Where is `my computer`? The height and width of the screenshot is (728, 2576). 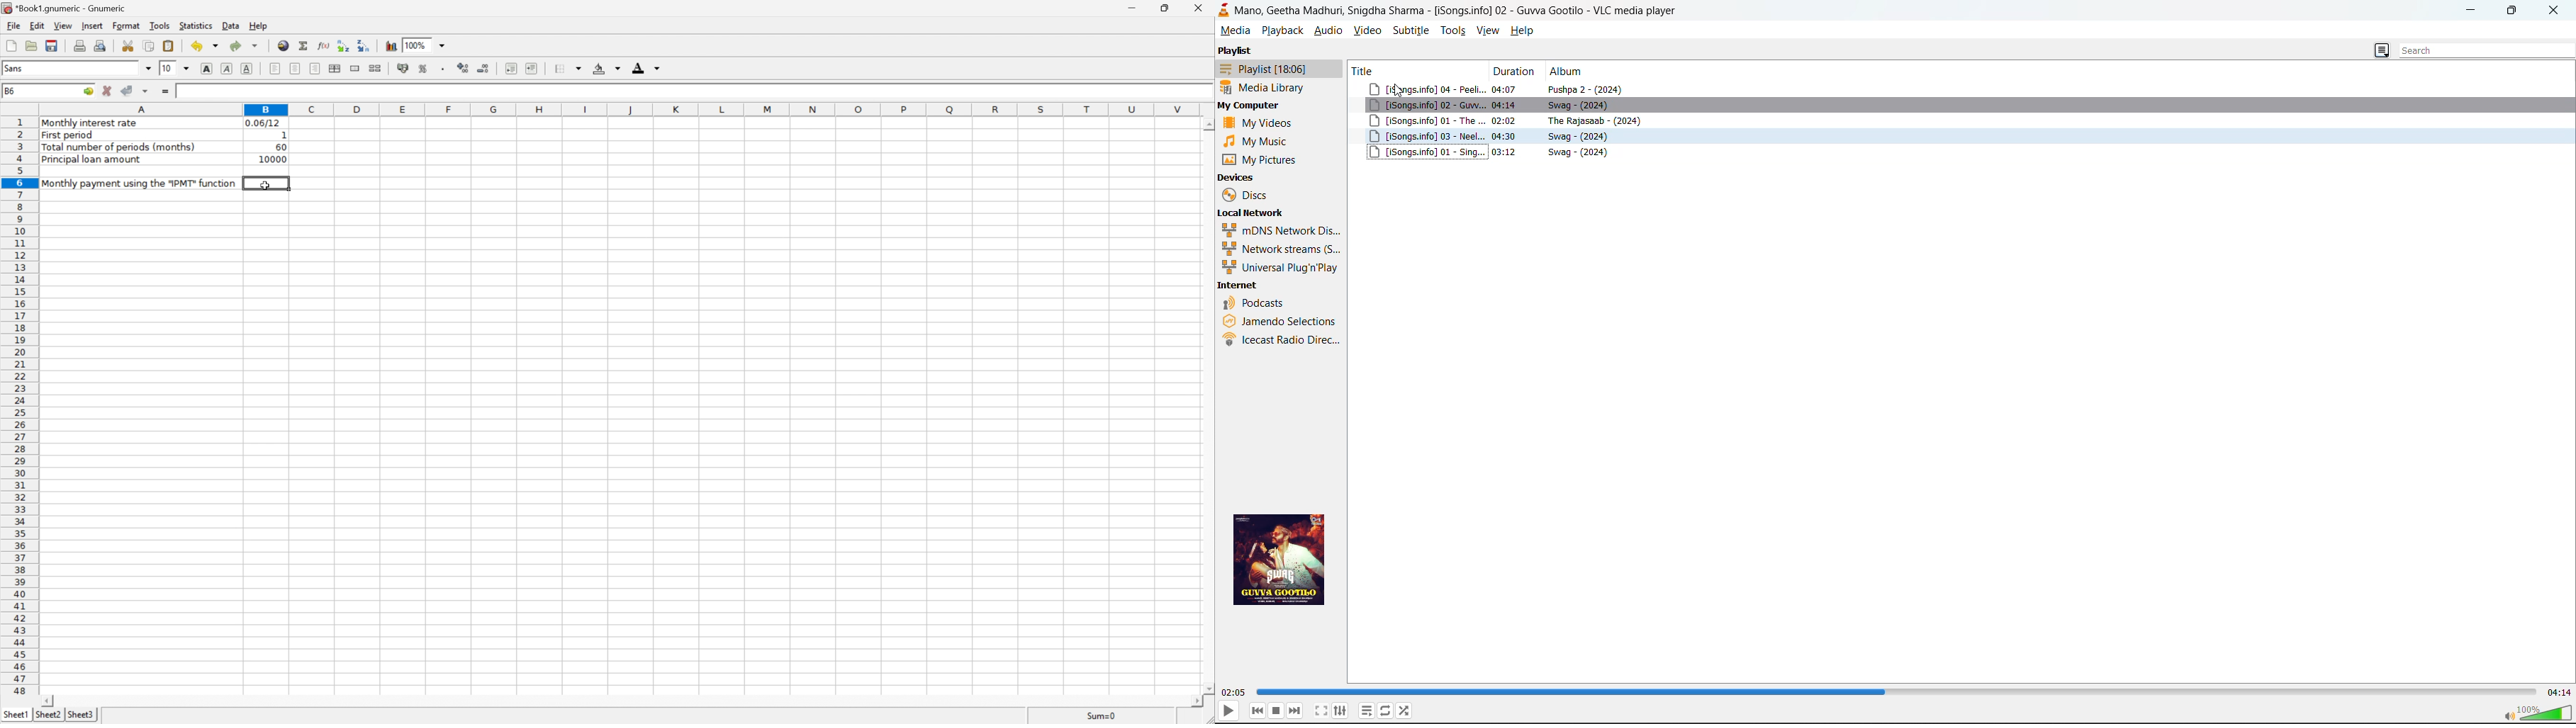 my computer is located at coordinates (1250, 106).